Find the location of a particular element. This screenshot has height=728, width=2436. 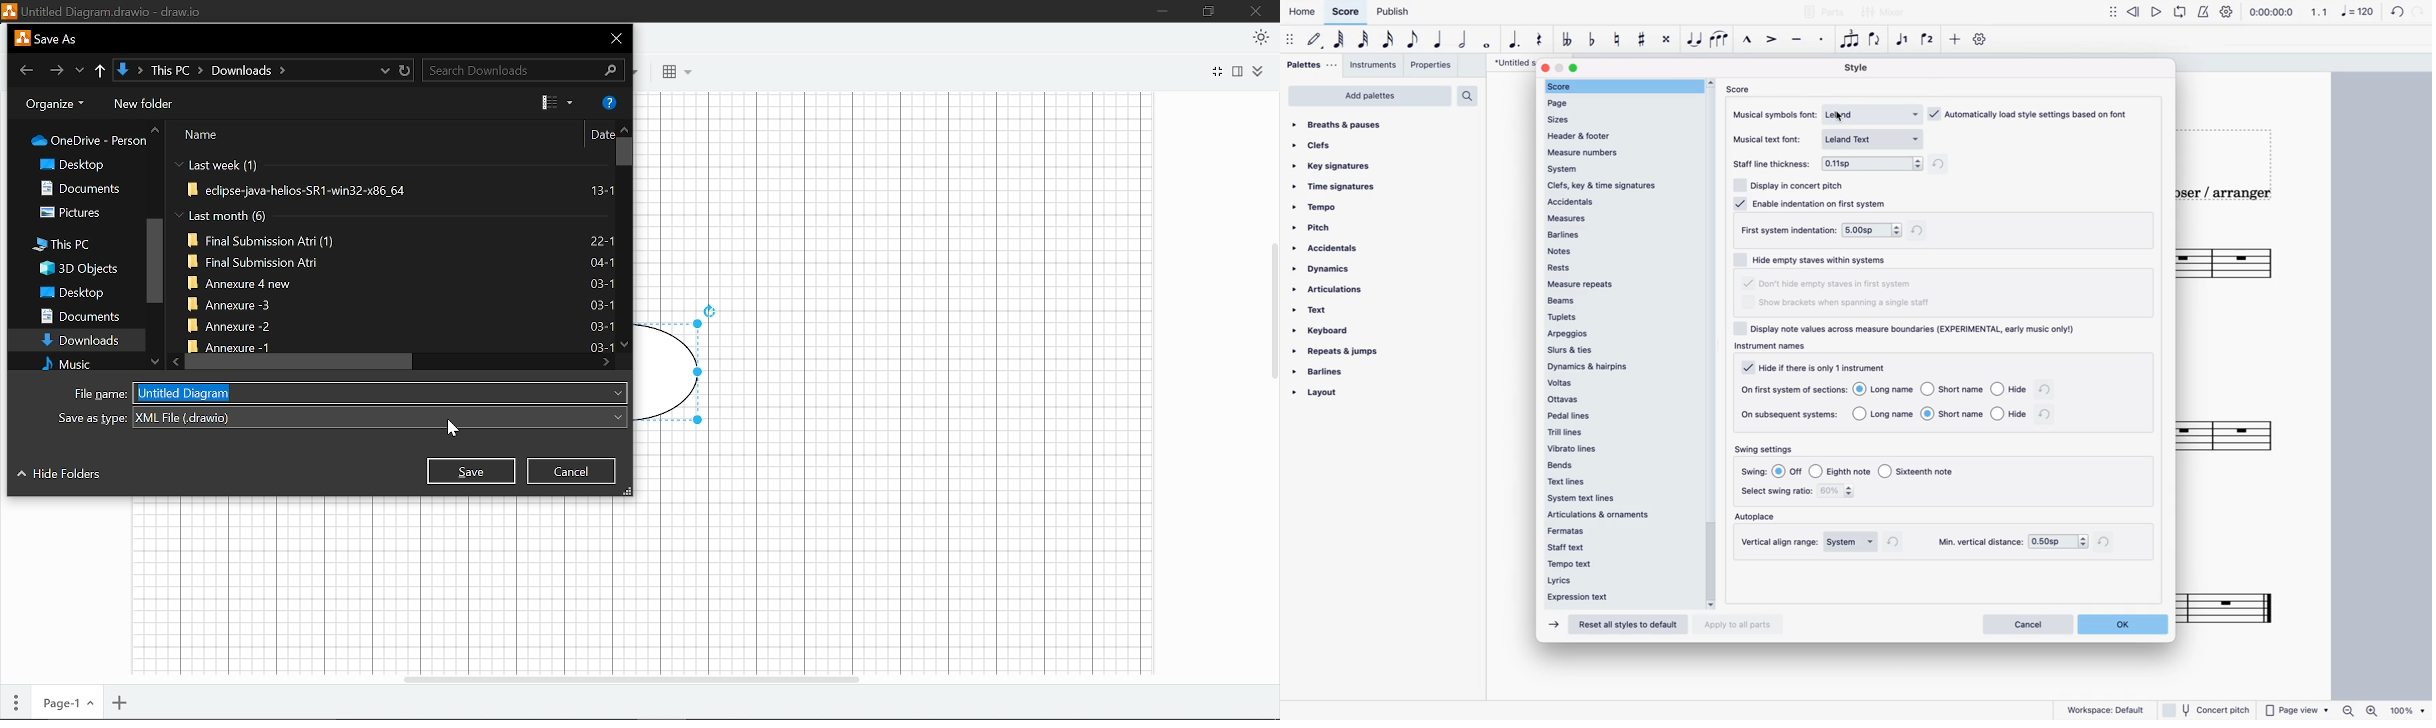

staccato is located at coordinates (1821, 44).